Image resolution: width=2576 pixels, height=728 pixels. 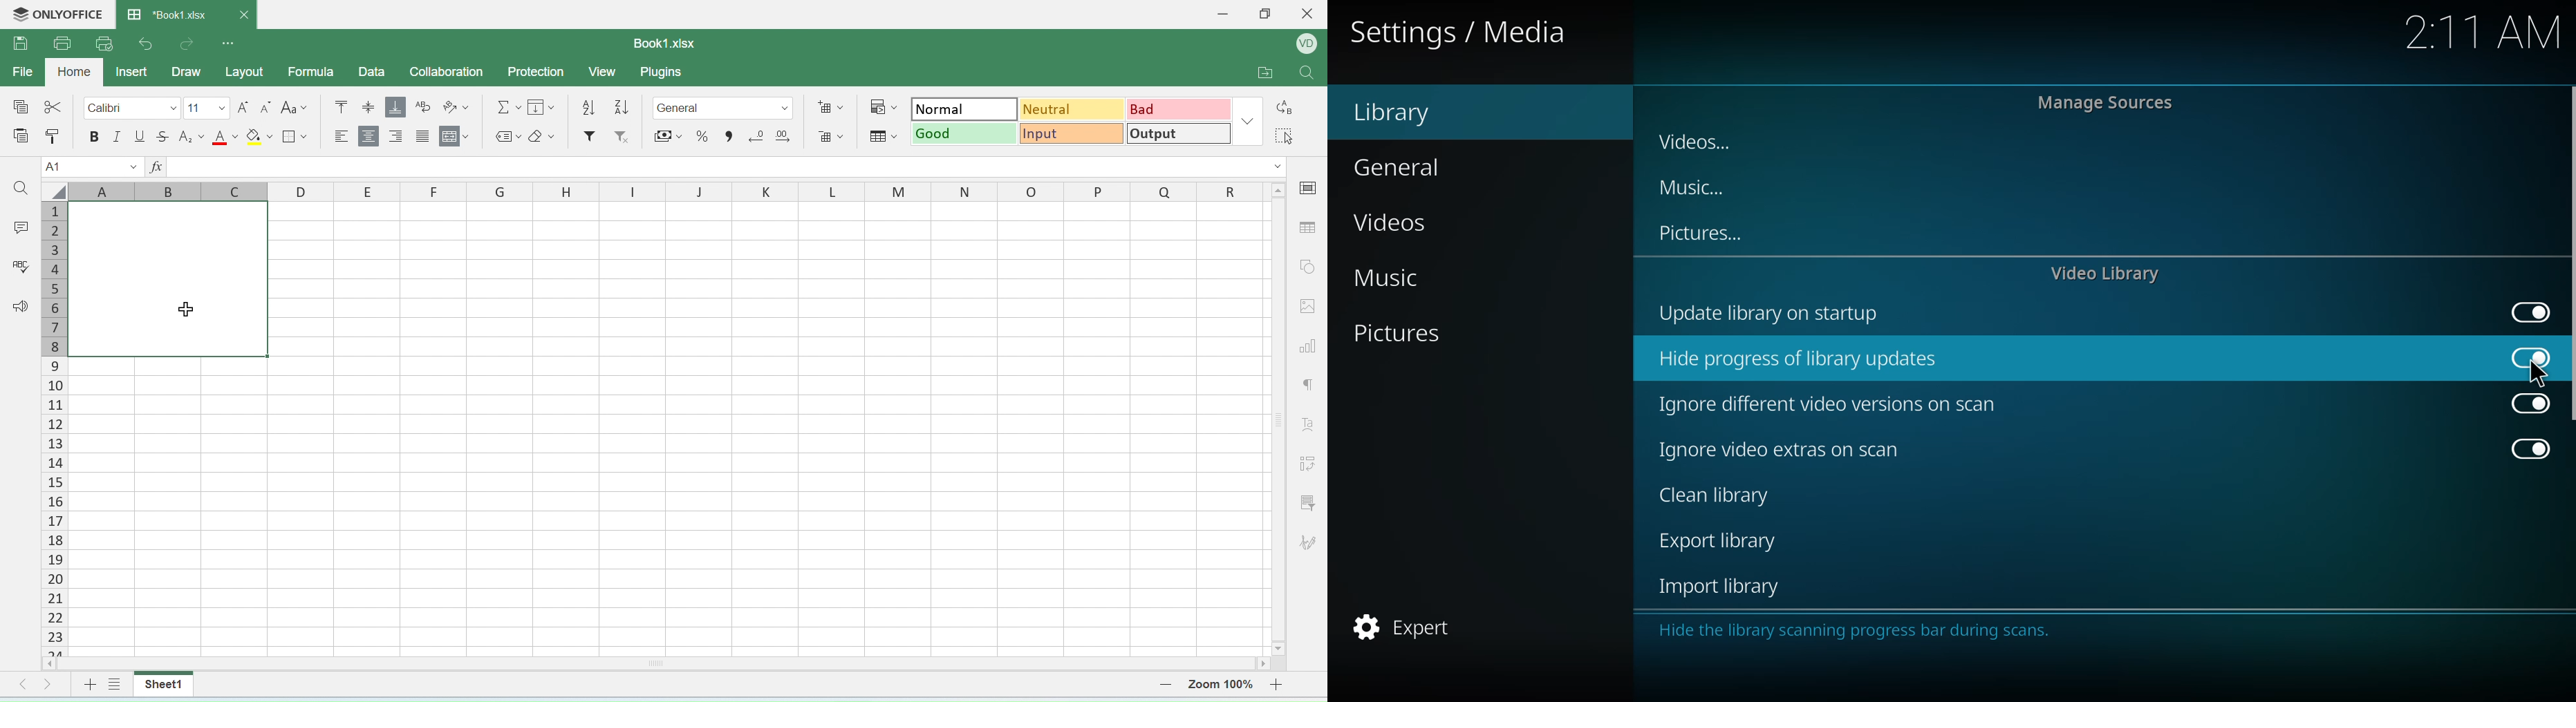 I want to click on italics, so click(x=118, y=137).